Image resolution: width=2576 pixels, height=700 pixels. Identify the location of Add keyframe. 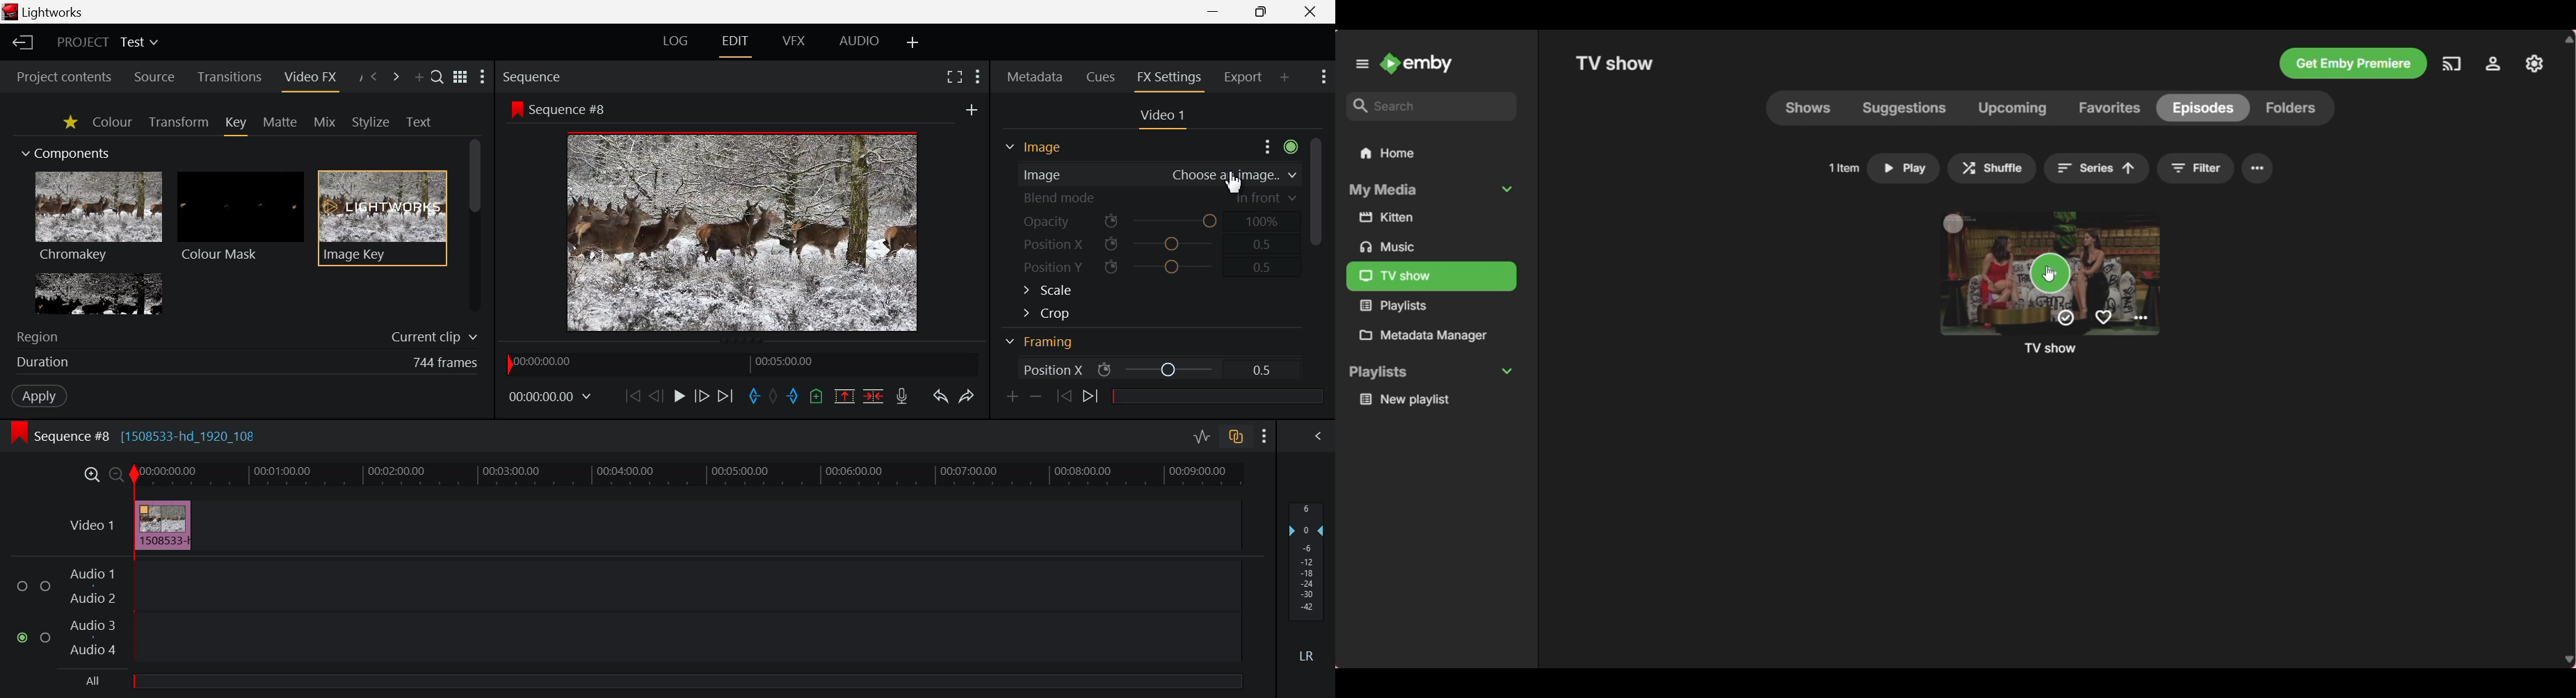
(1011, 396).